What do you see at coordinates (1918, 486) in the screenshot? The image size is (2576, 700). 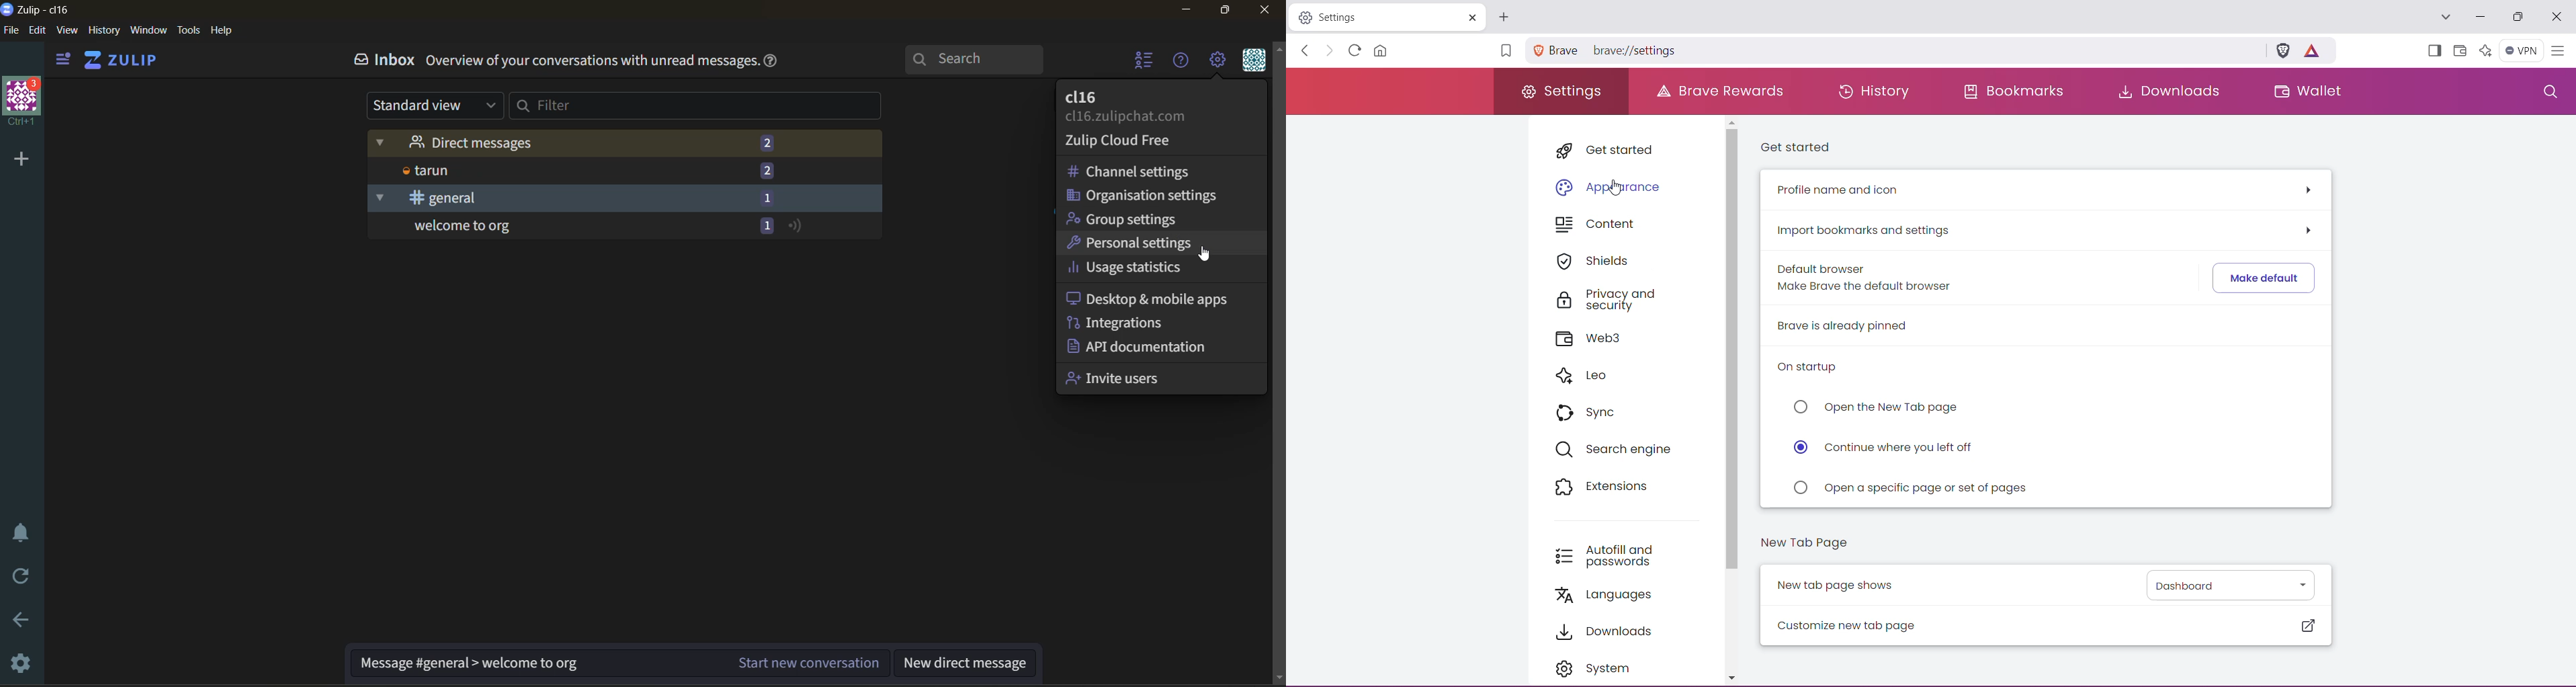 I see `Click to 'Open a specific page or set of pages' on startup` at bounding box center [1918, 486].